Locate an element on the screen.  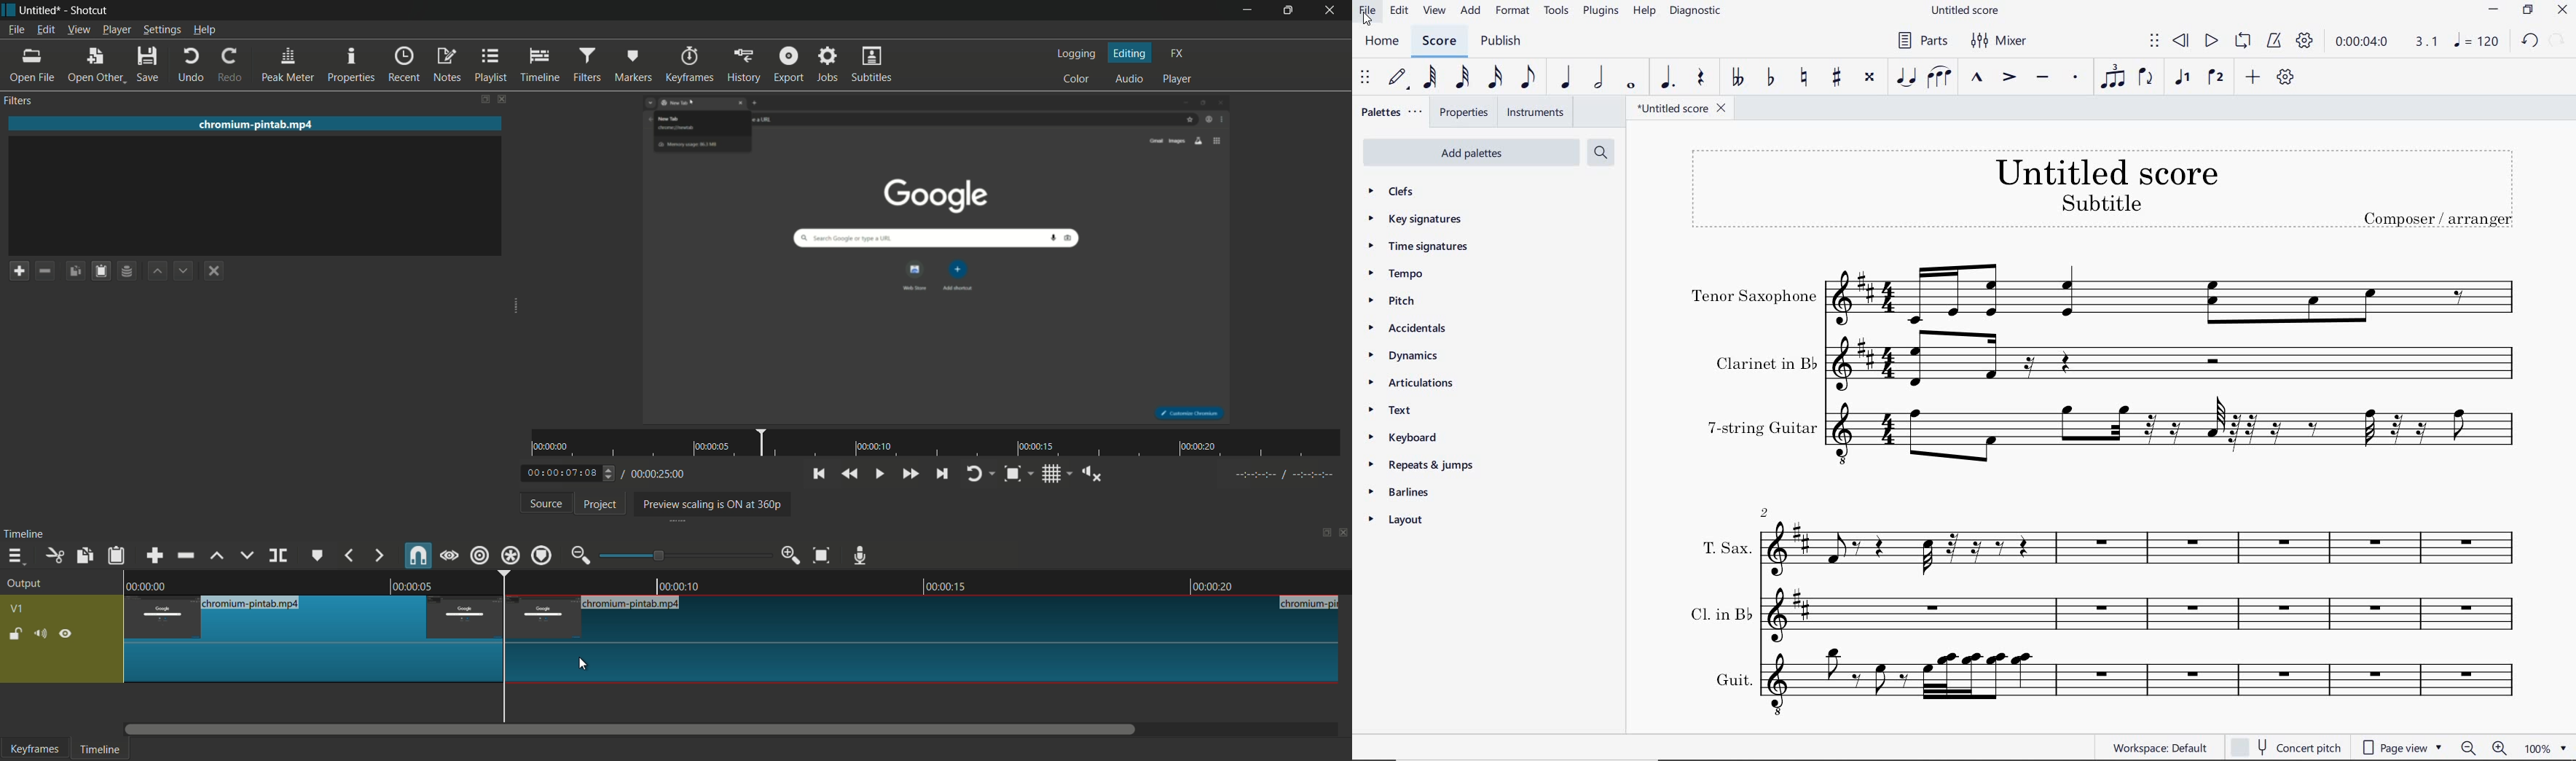
save filter set is located at coordinates (126, 271).